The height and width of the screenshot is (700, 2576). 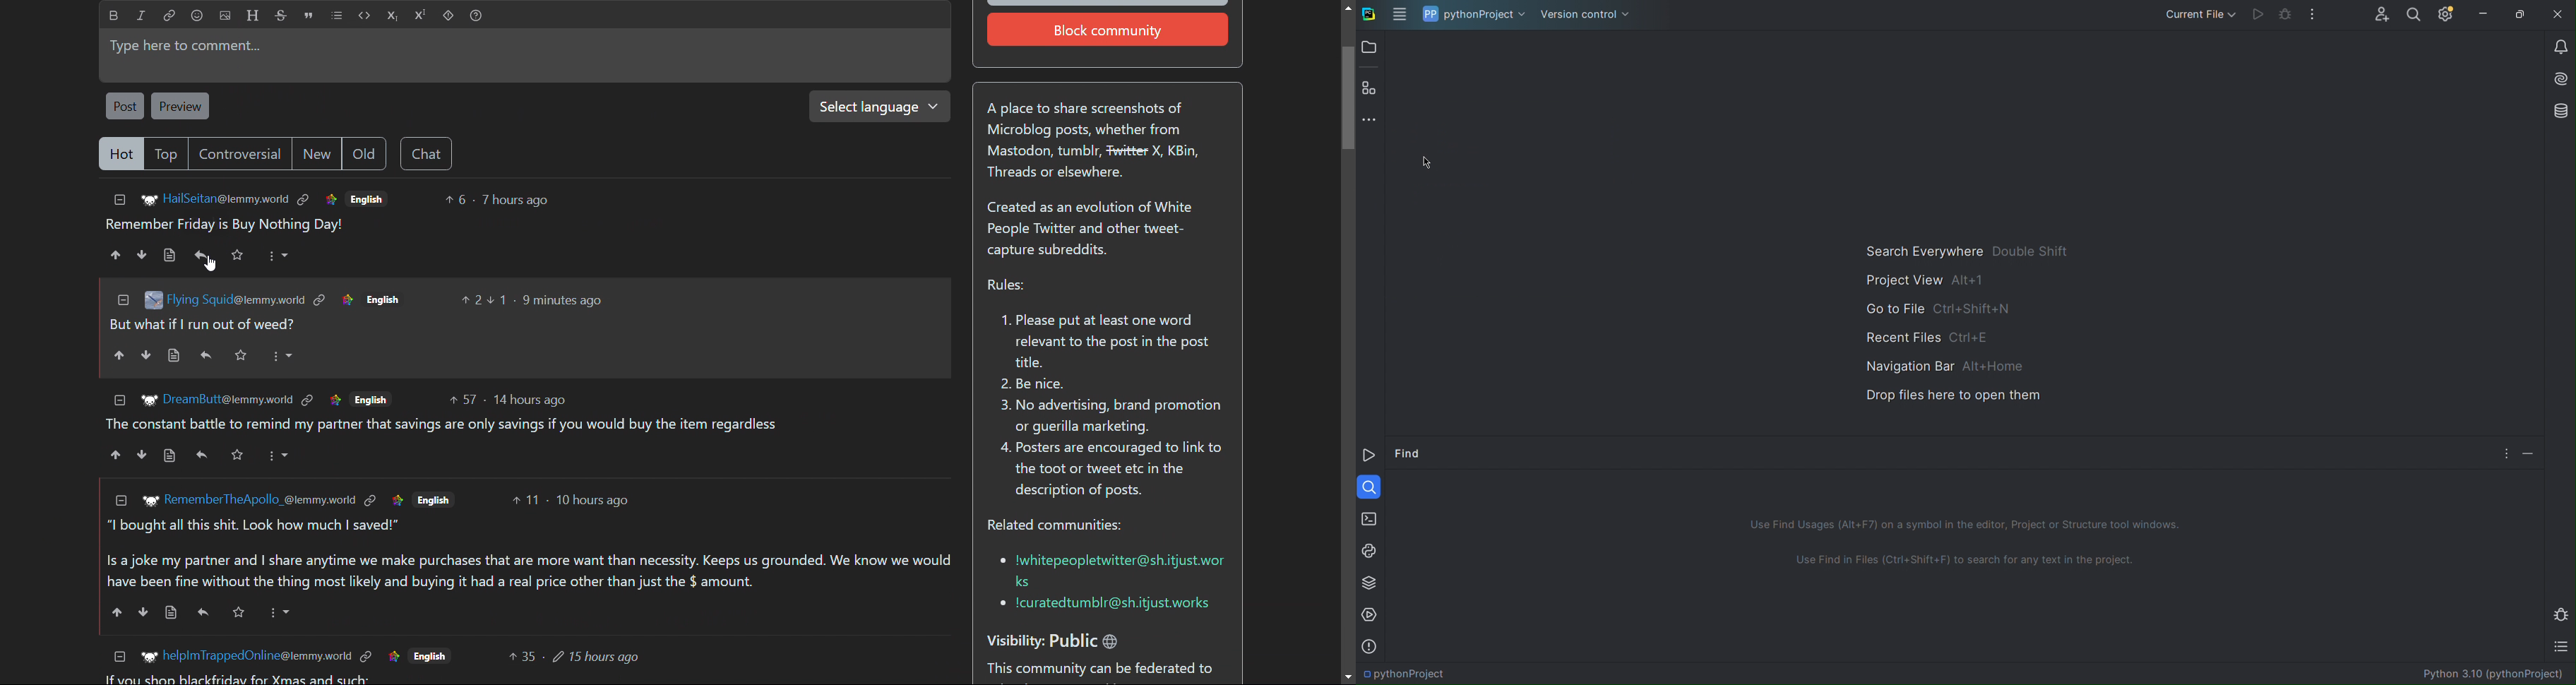 What do you see at coordinates (279, 452) in the screenshot?
I see `More` at bounding box center [279, 452].